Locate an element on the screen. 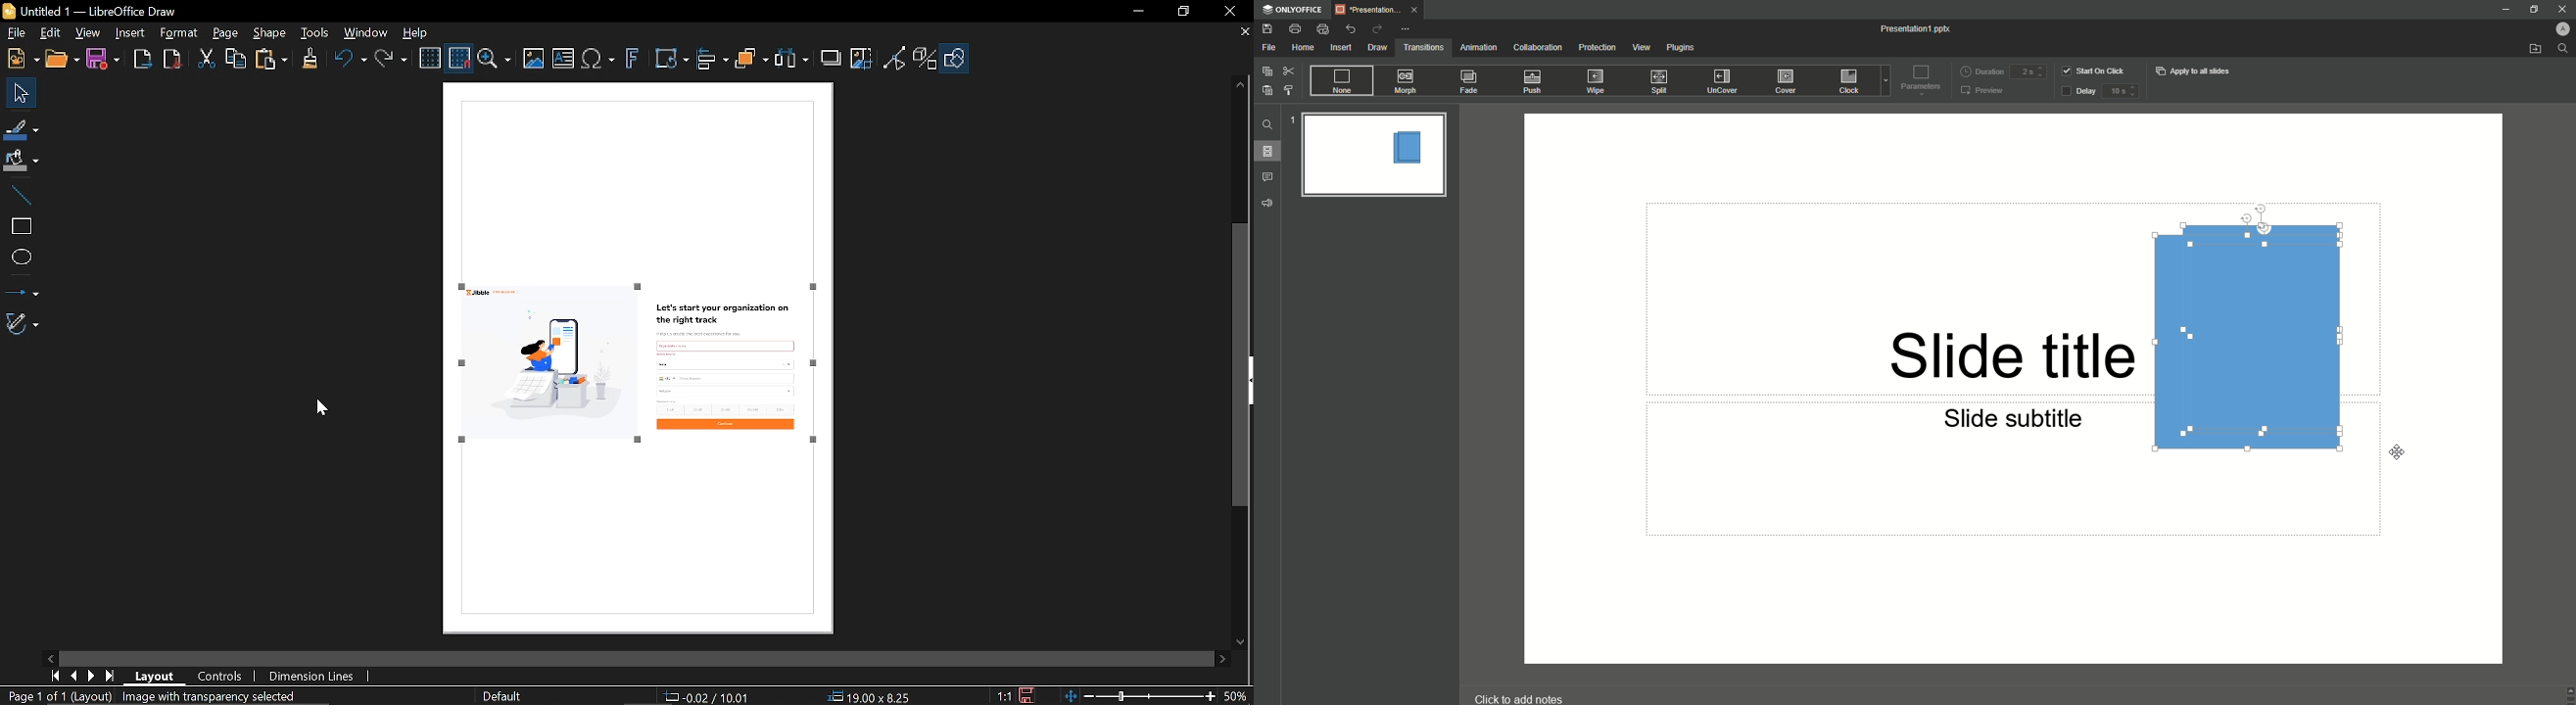 The image size is (2576, 728). Paste is located at coordinates (1267, 90).